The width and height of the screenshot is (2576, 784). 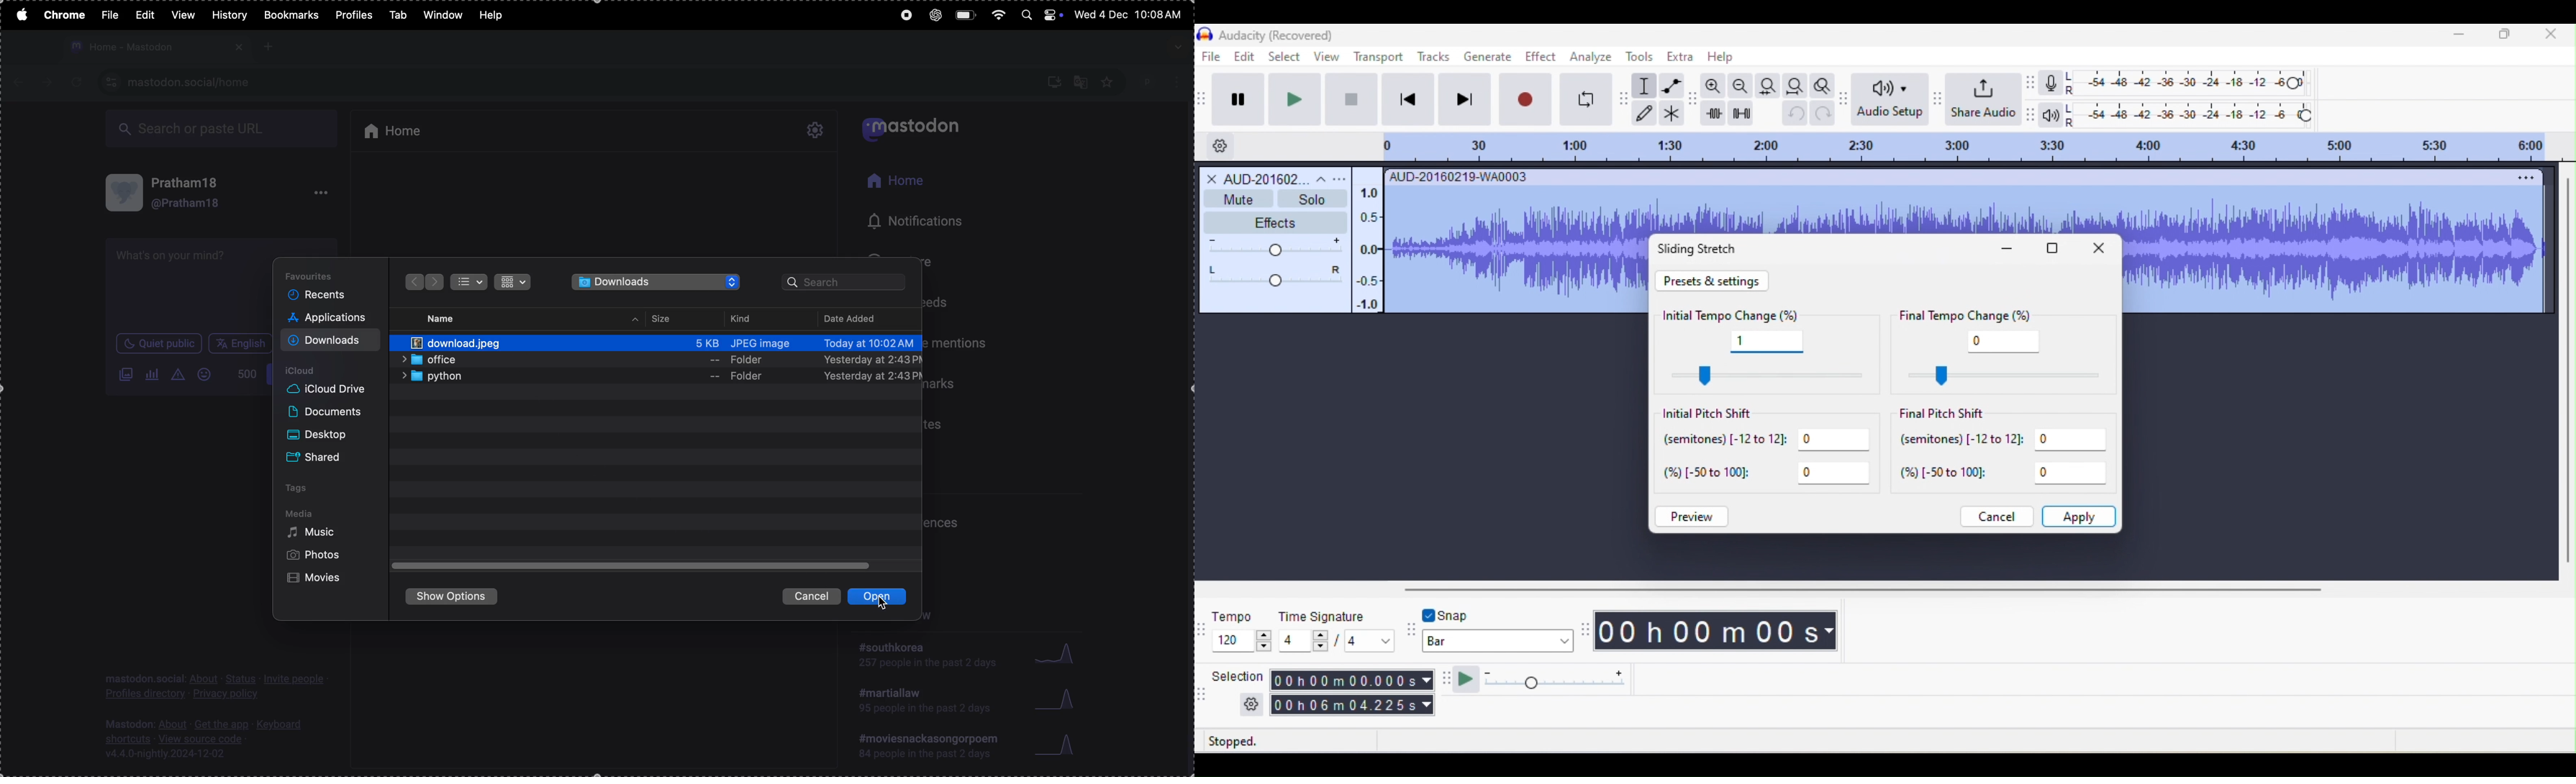 What do you see at coordinates (848, 284) in the screenshot?
I see `searchbar` at bounding box center [848, 284].